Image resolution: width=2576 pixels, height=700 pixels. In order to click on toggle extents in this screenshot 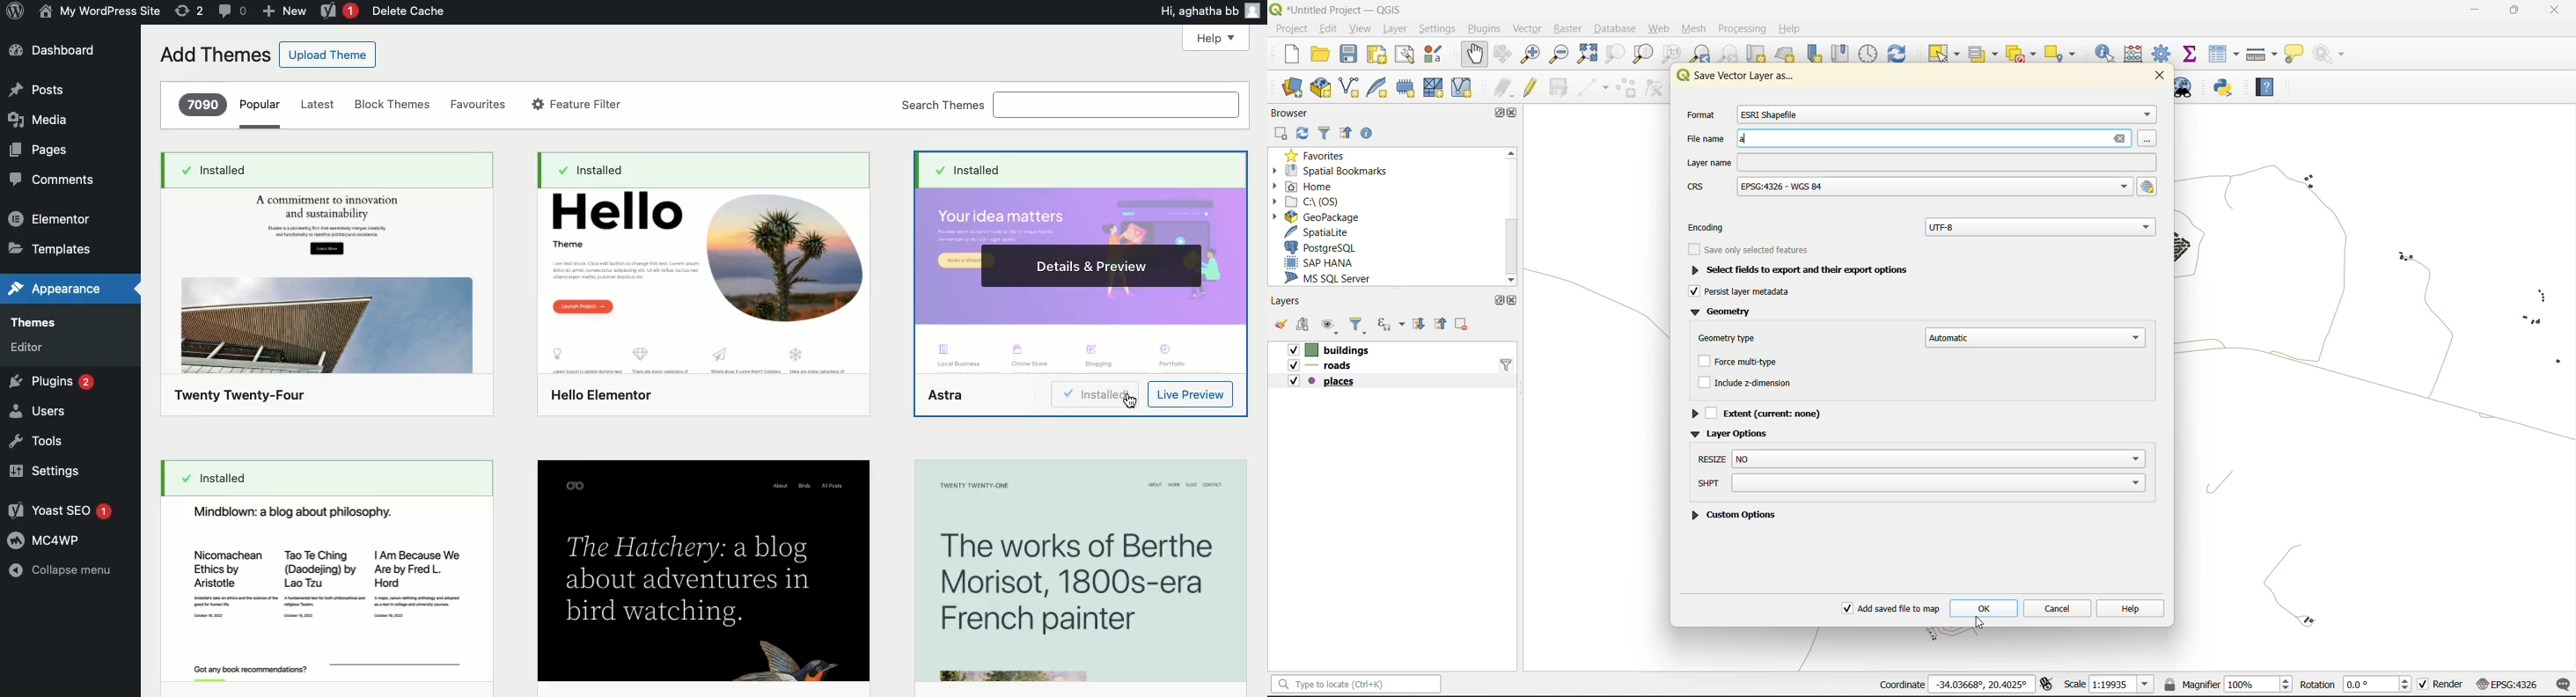, I will do `click(2048, 684)`.